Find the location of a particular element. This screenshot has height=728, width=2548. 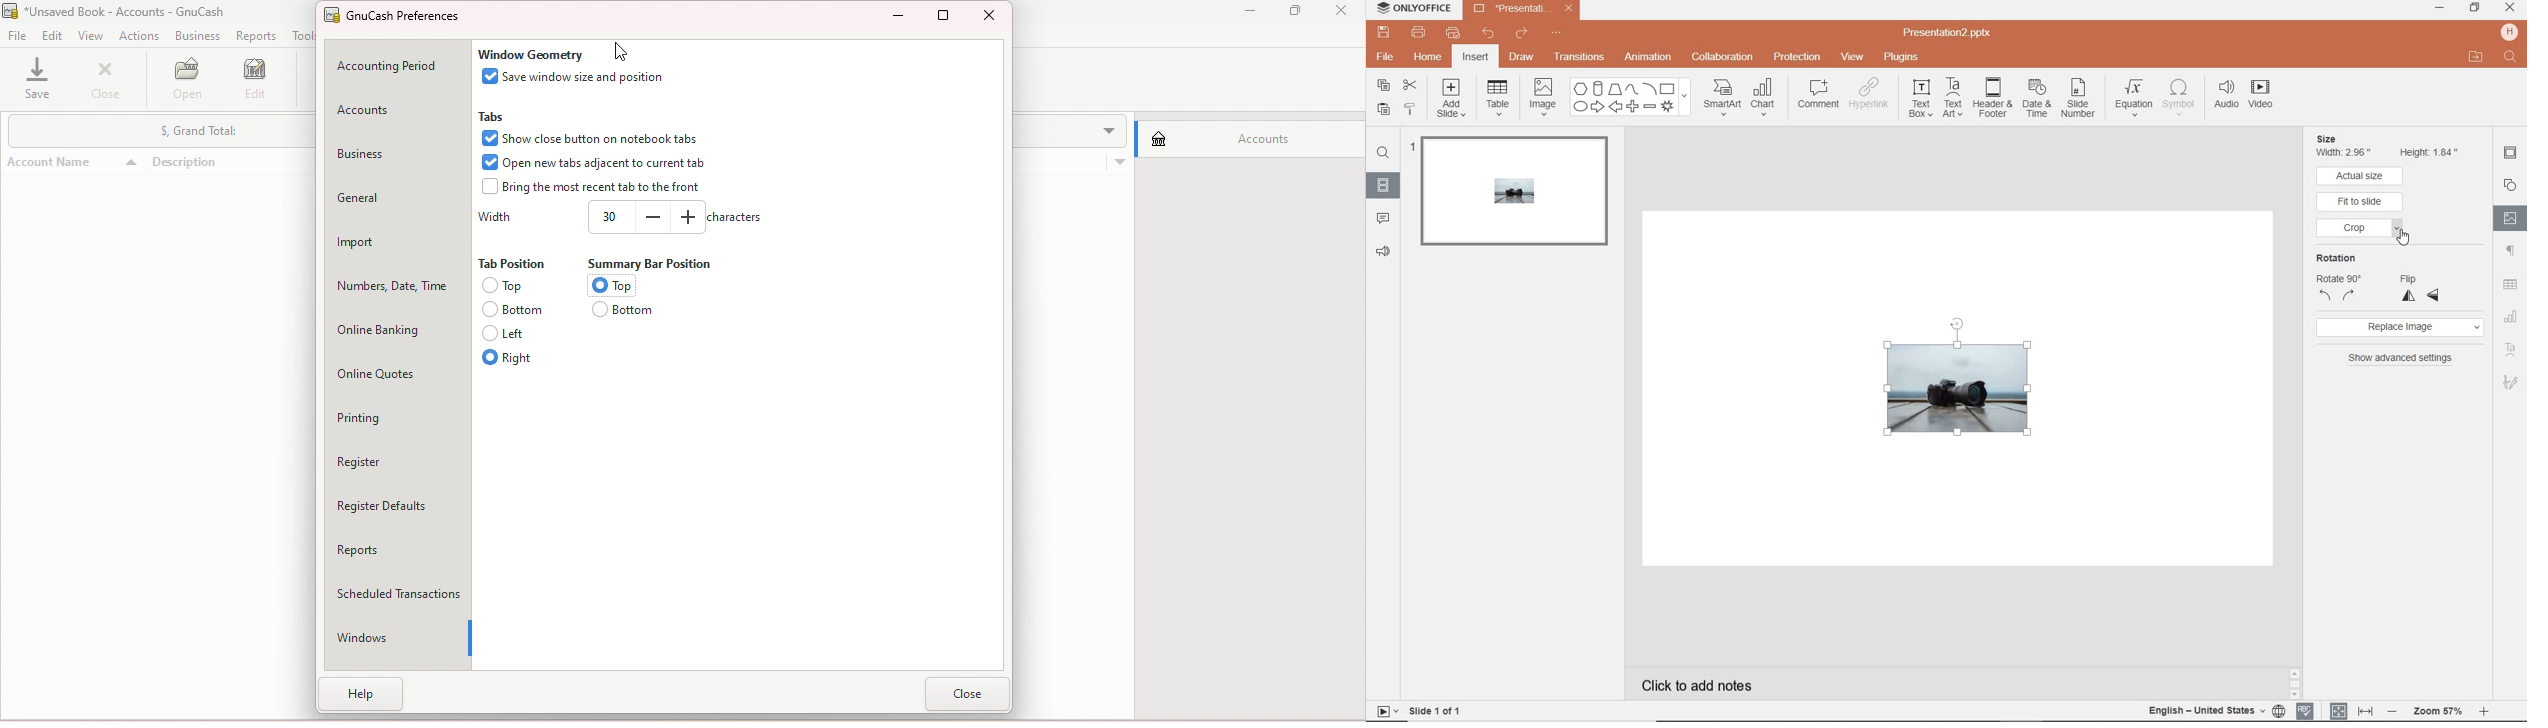

save is located at coordinates (1384, 33).